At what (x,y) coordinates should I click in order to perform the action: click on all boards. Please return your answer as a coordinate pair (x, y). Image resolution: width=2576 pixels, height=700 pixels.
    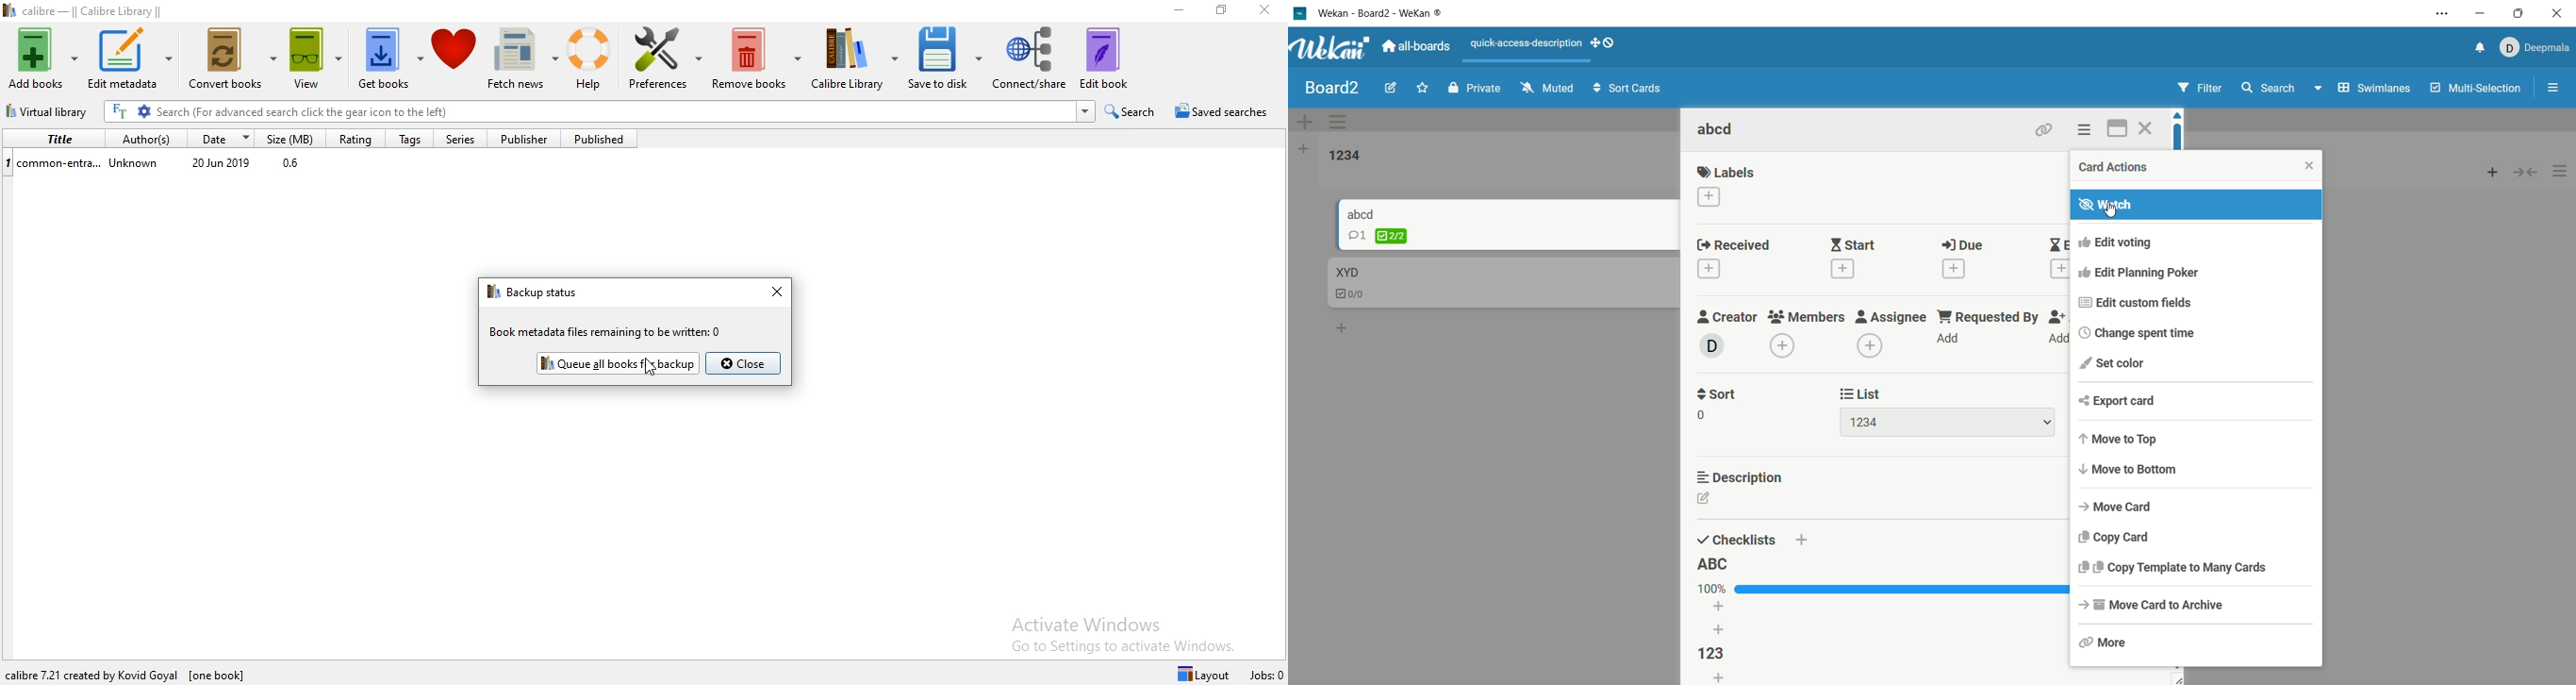
    Looking at the image, I should click on (1422, 48).